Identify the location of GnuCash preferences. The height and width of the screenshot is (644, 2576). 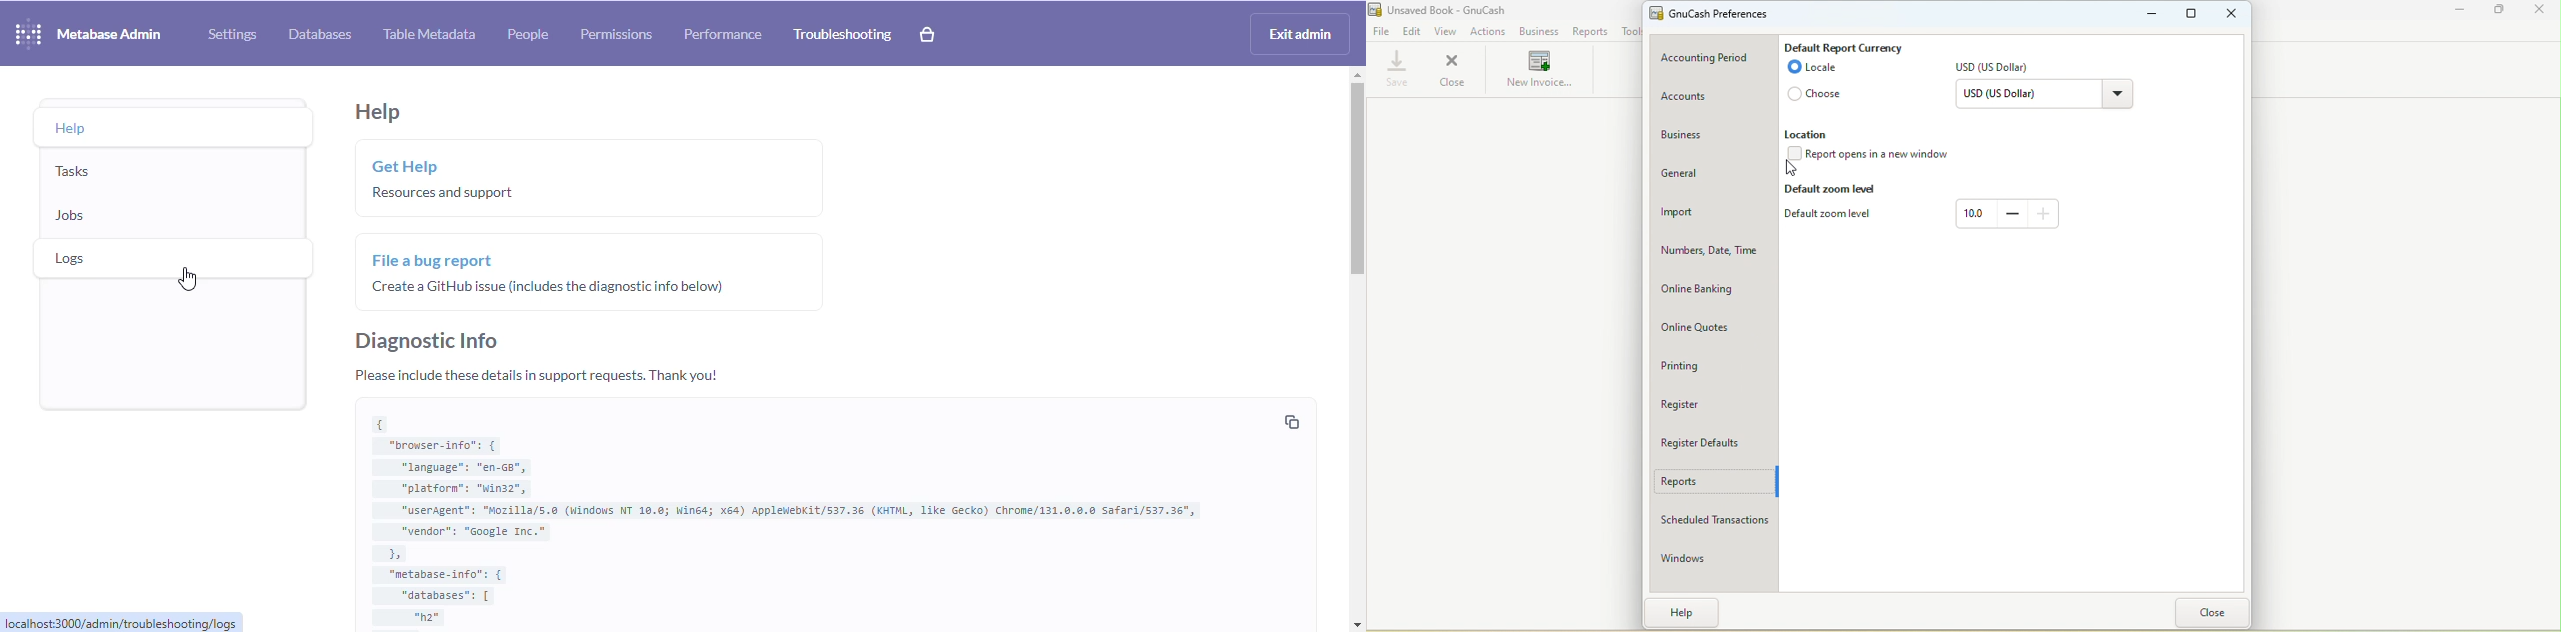
(1716, 14).